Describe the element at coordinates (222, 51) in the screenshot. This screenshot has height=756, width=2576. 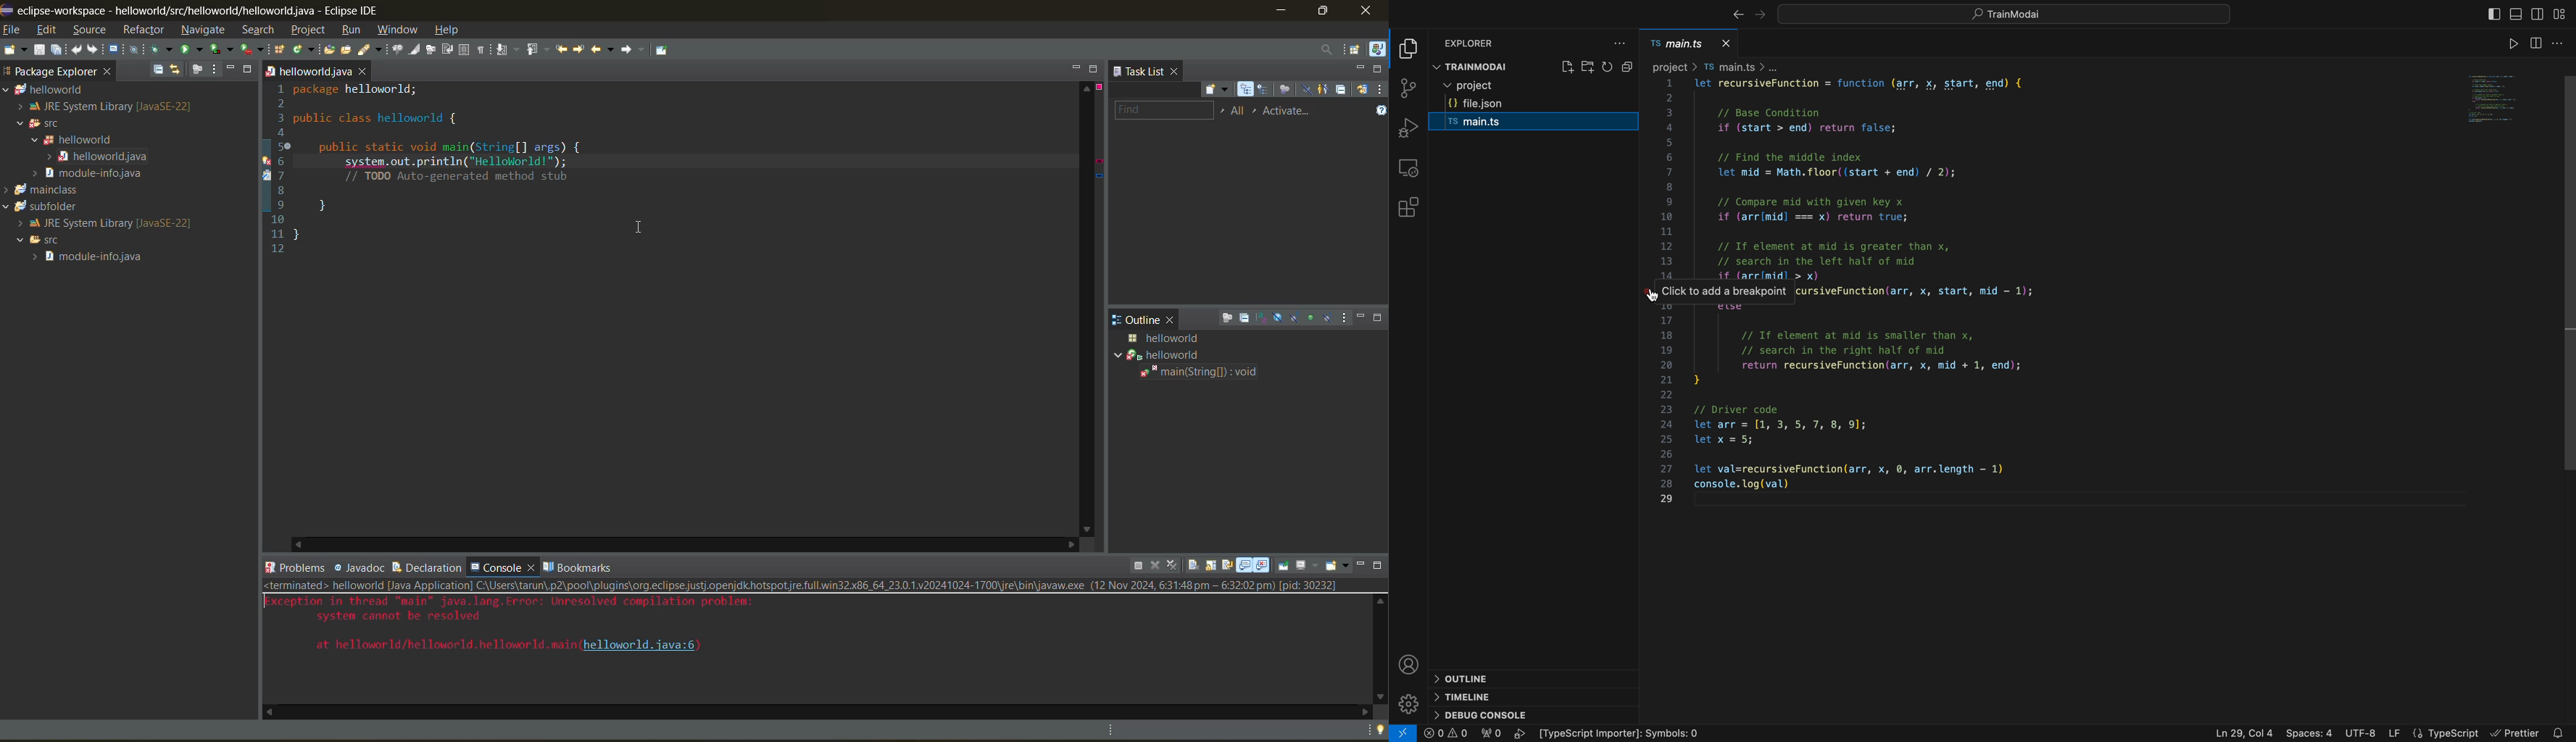
I see `coverage` at that location.